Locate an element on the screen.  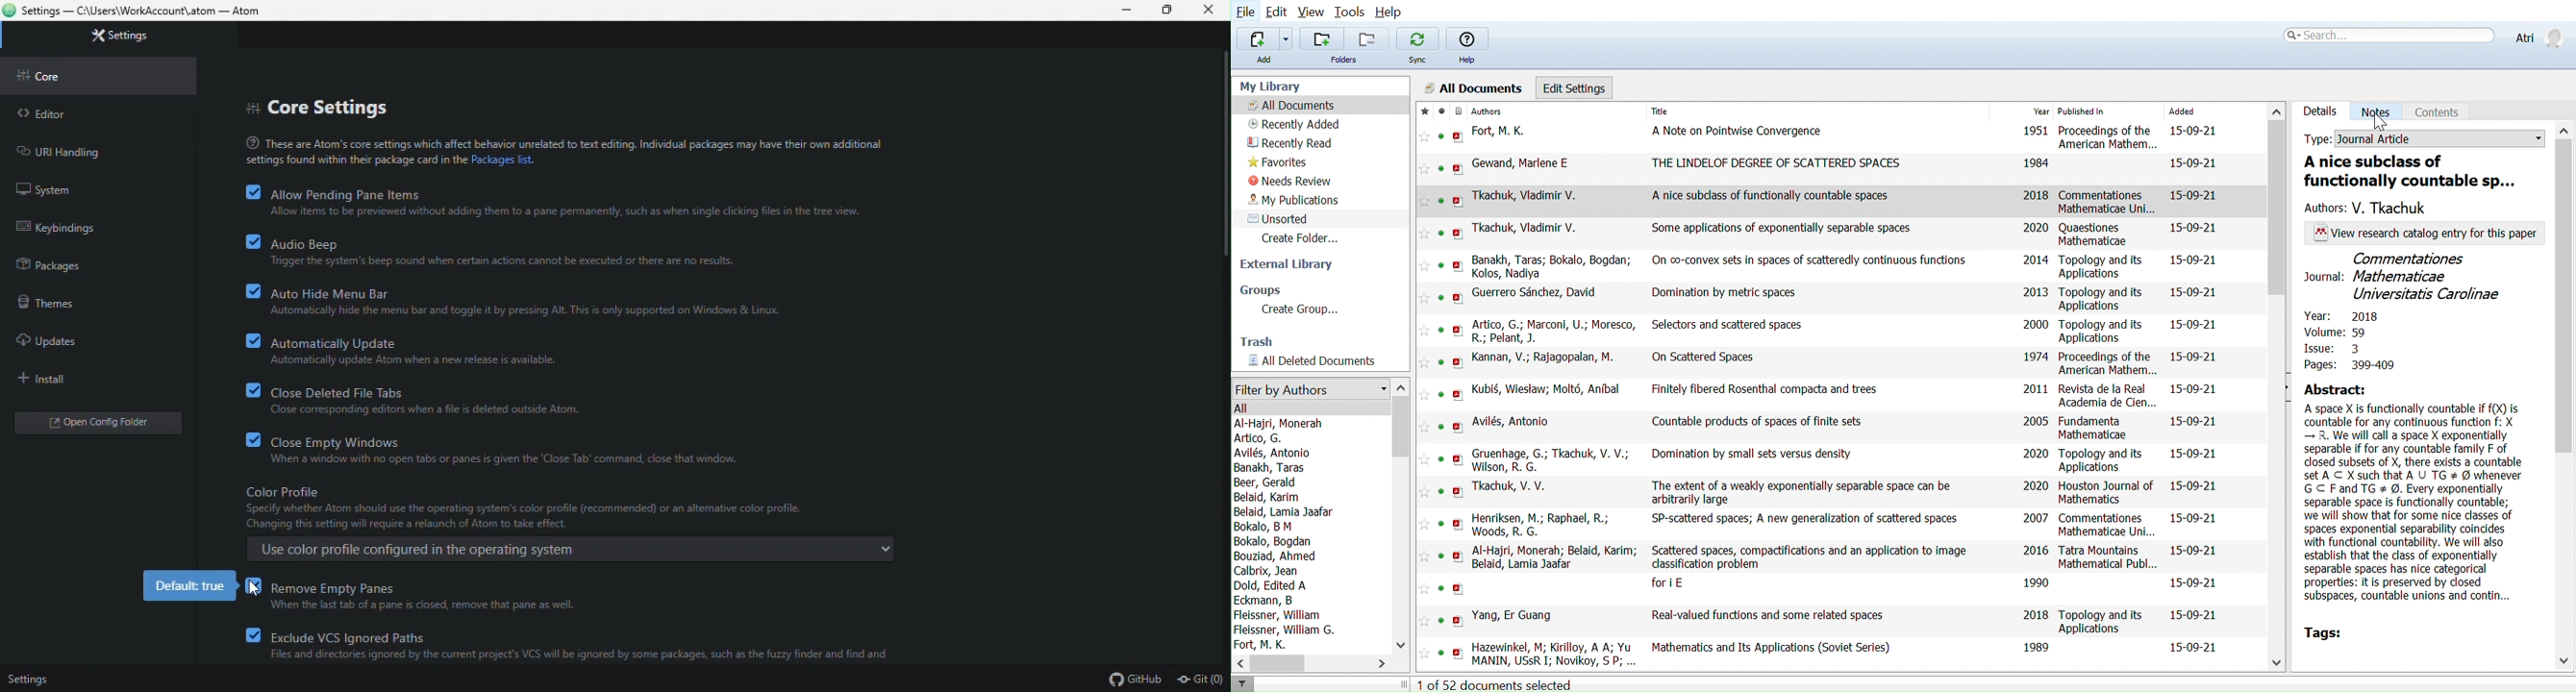
15-09-21 is located at coordinates (2197, 647).